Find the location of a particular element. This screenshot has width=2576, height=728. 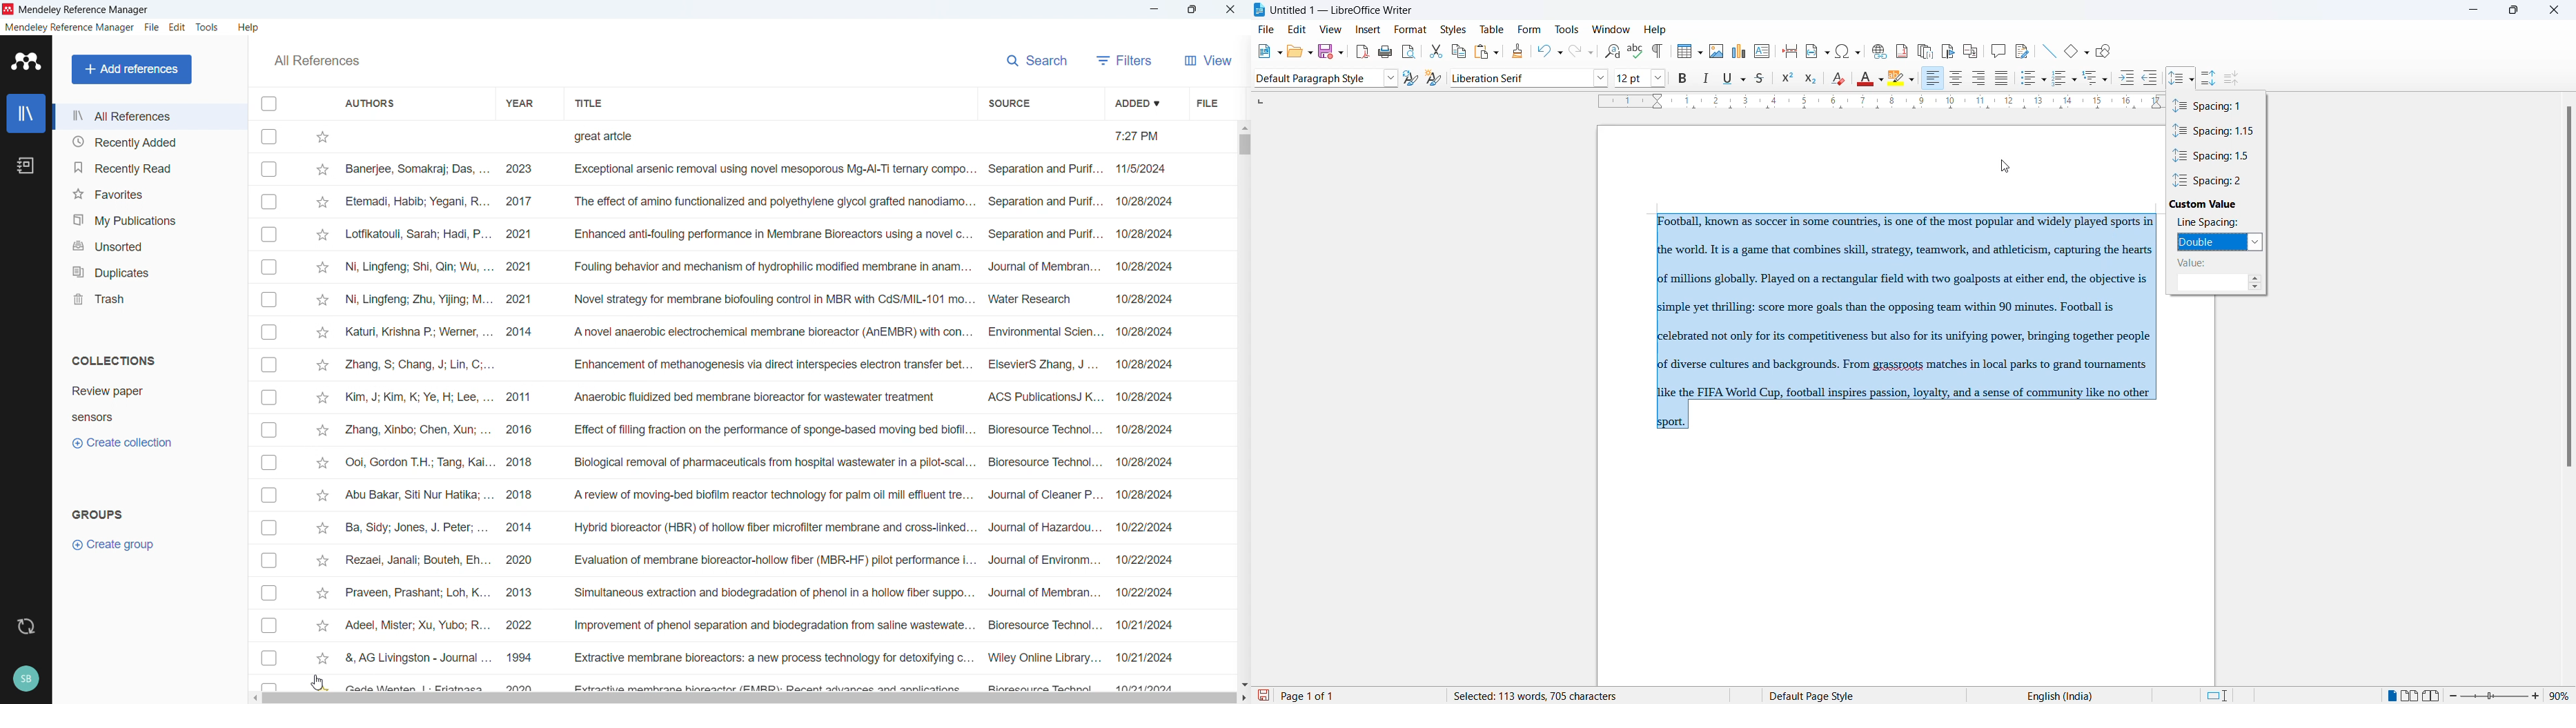

increase indent is located at coordinates (2127, 77).